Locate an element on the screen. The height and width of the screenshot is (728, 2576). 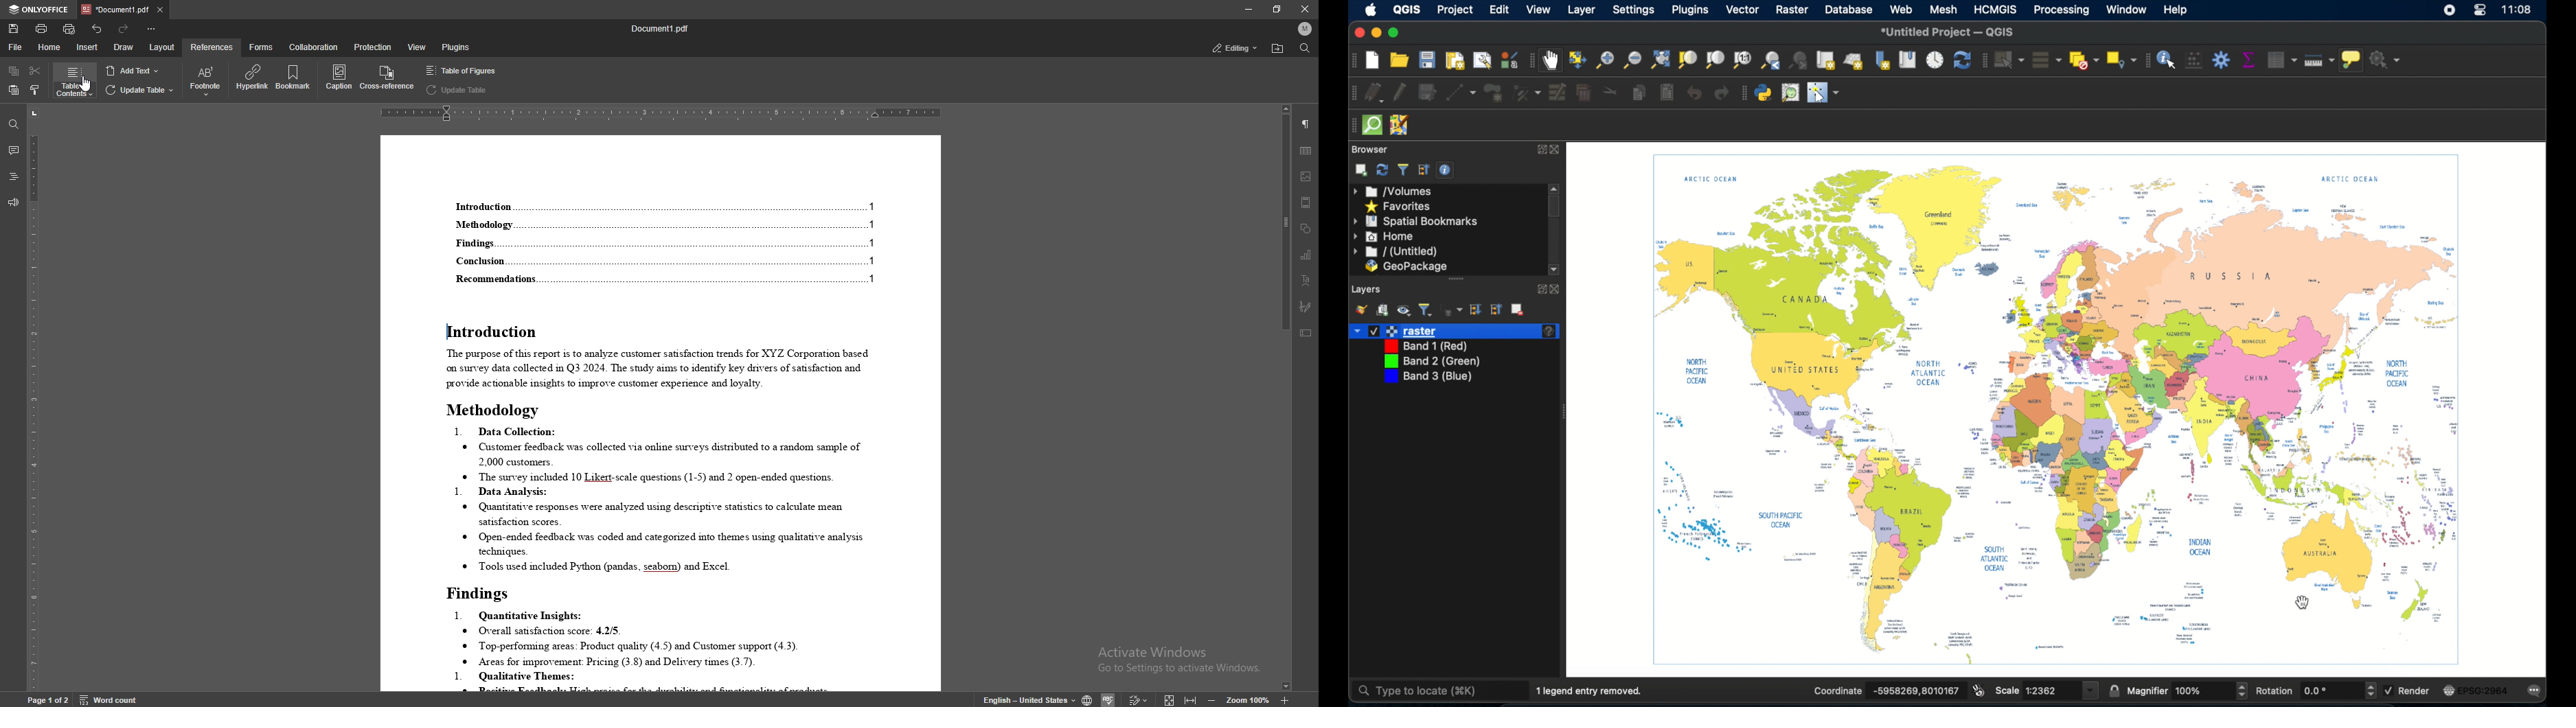
filter layer by expression is located at coordinates (1452, 310).